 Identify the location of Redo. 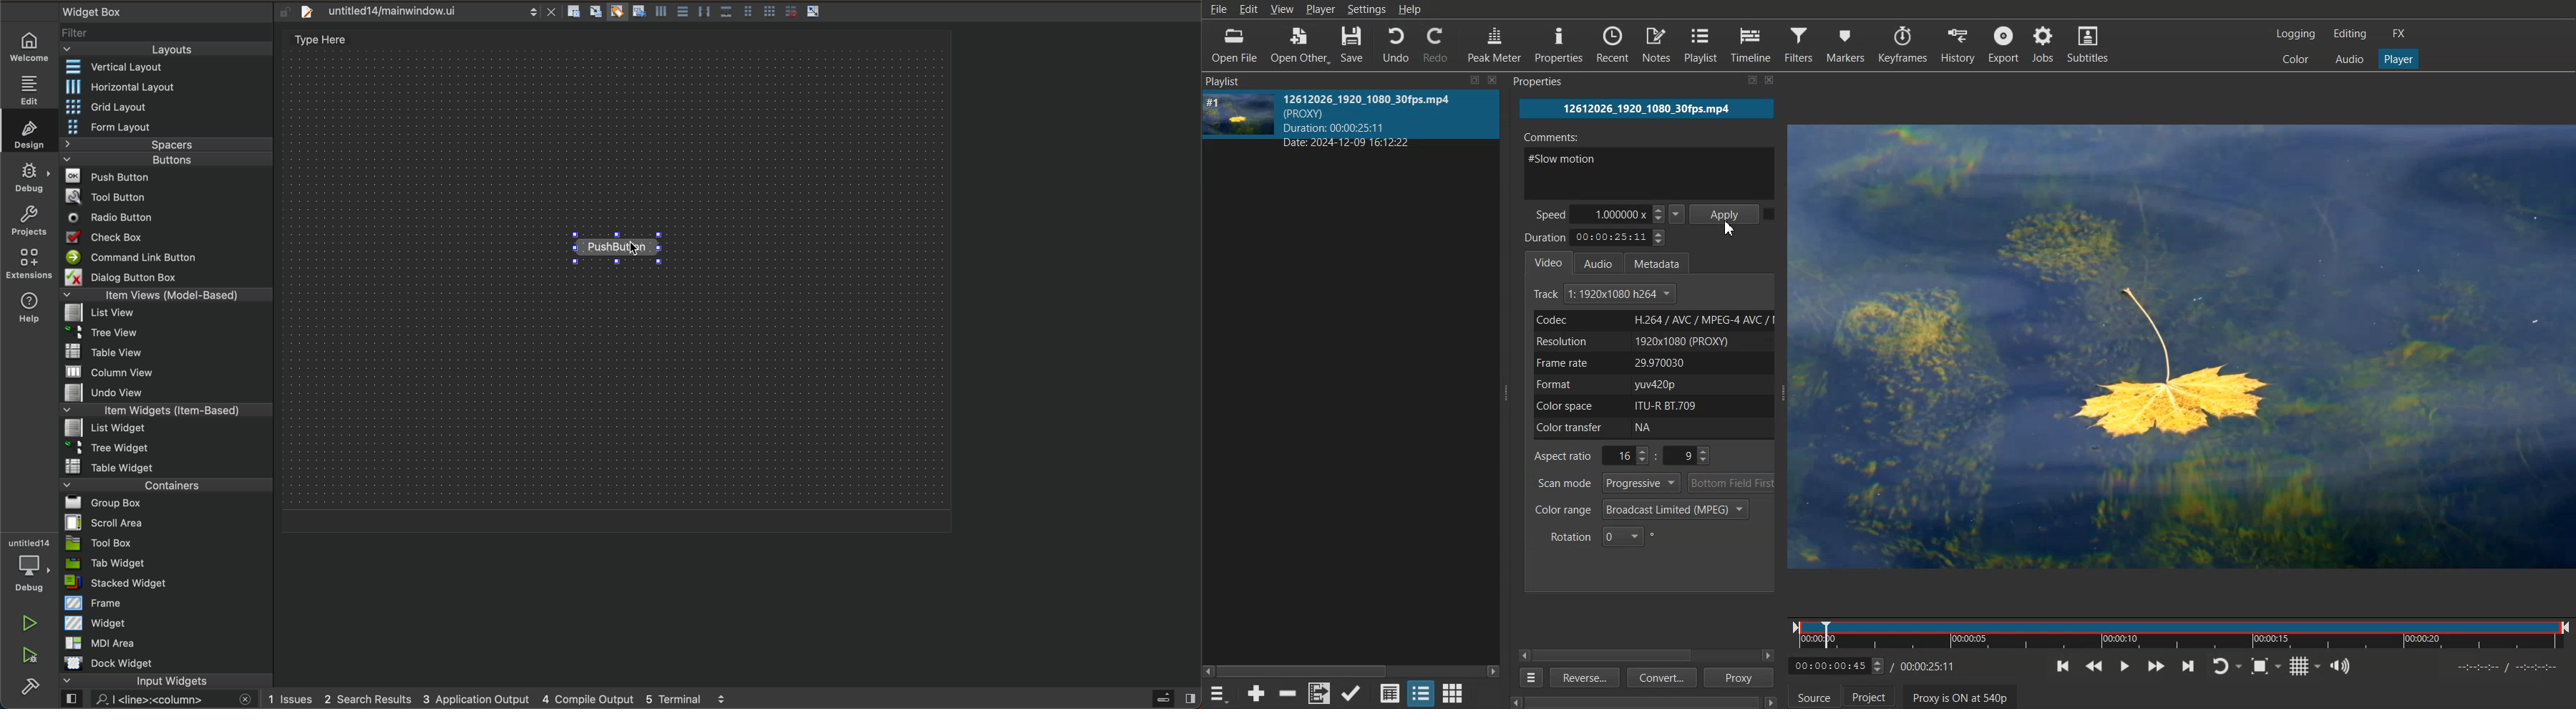
(1439, 44).